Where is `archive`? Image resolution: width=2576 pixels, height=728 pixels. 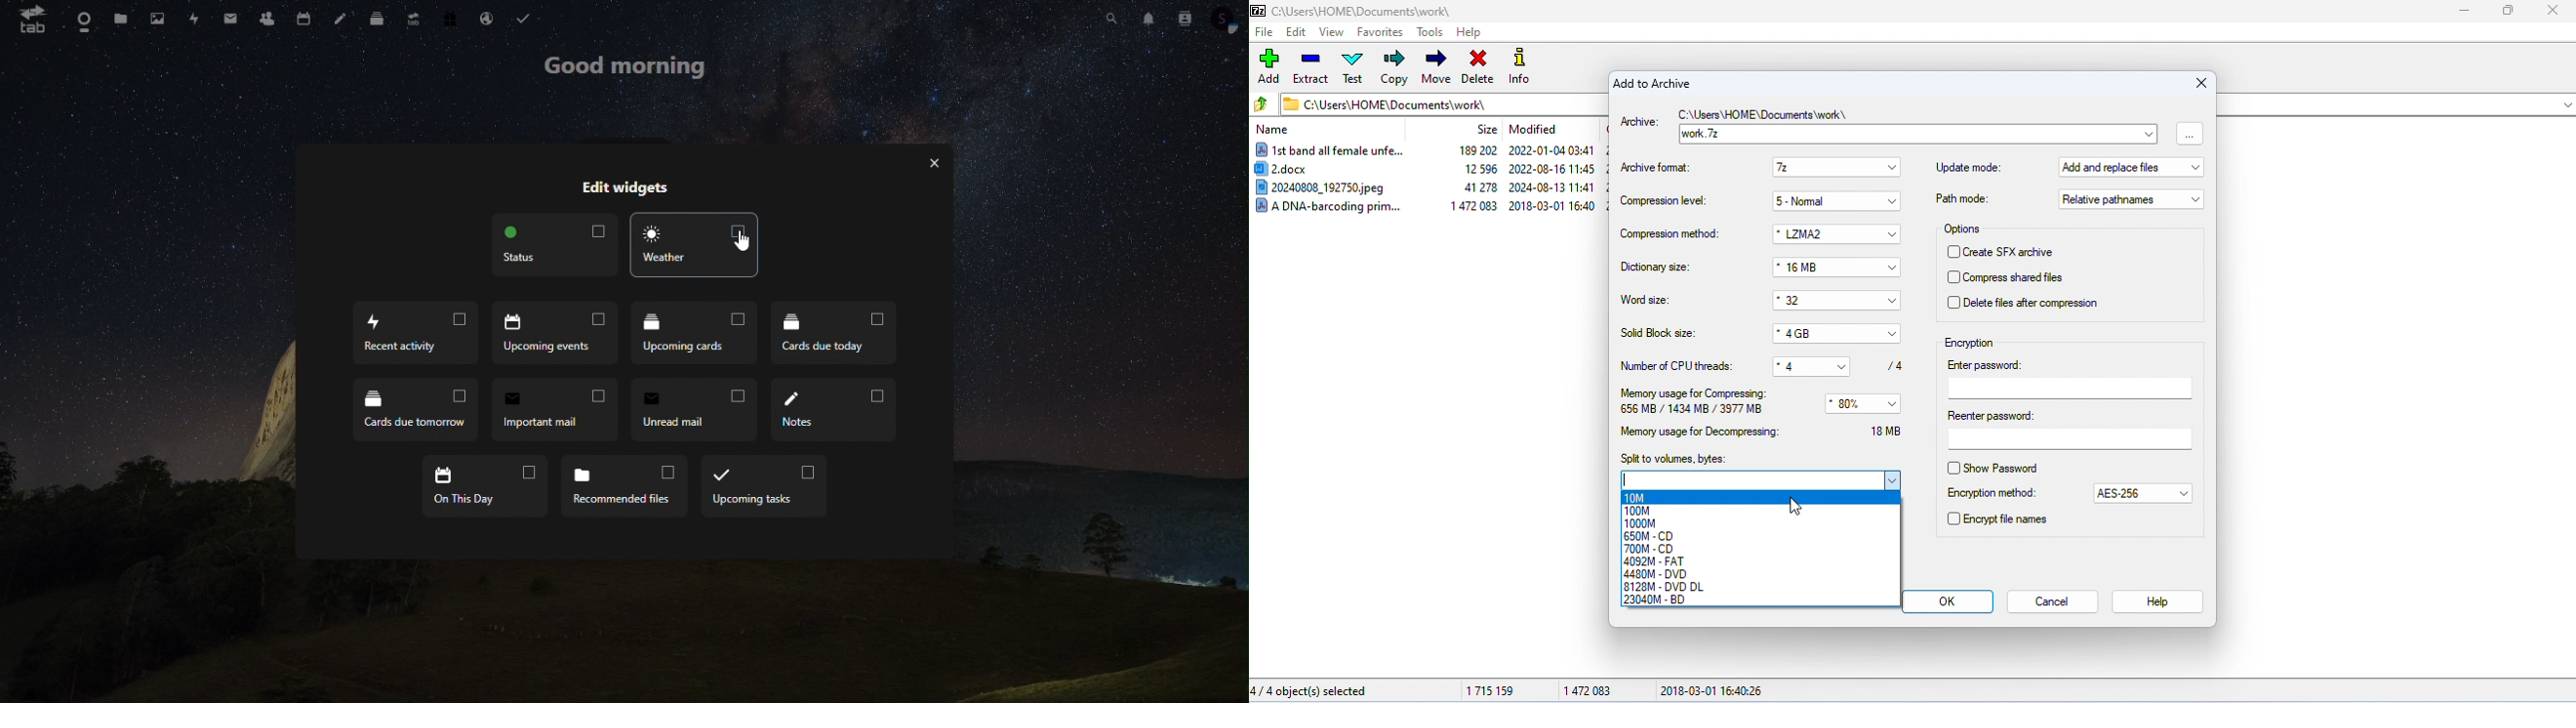
archive is located at coordinates (1639, 123).